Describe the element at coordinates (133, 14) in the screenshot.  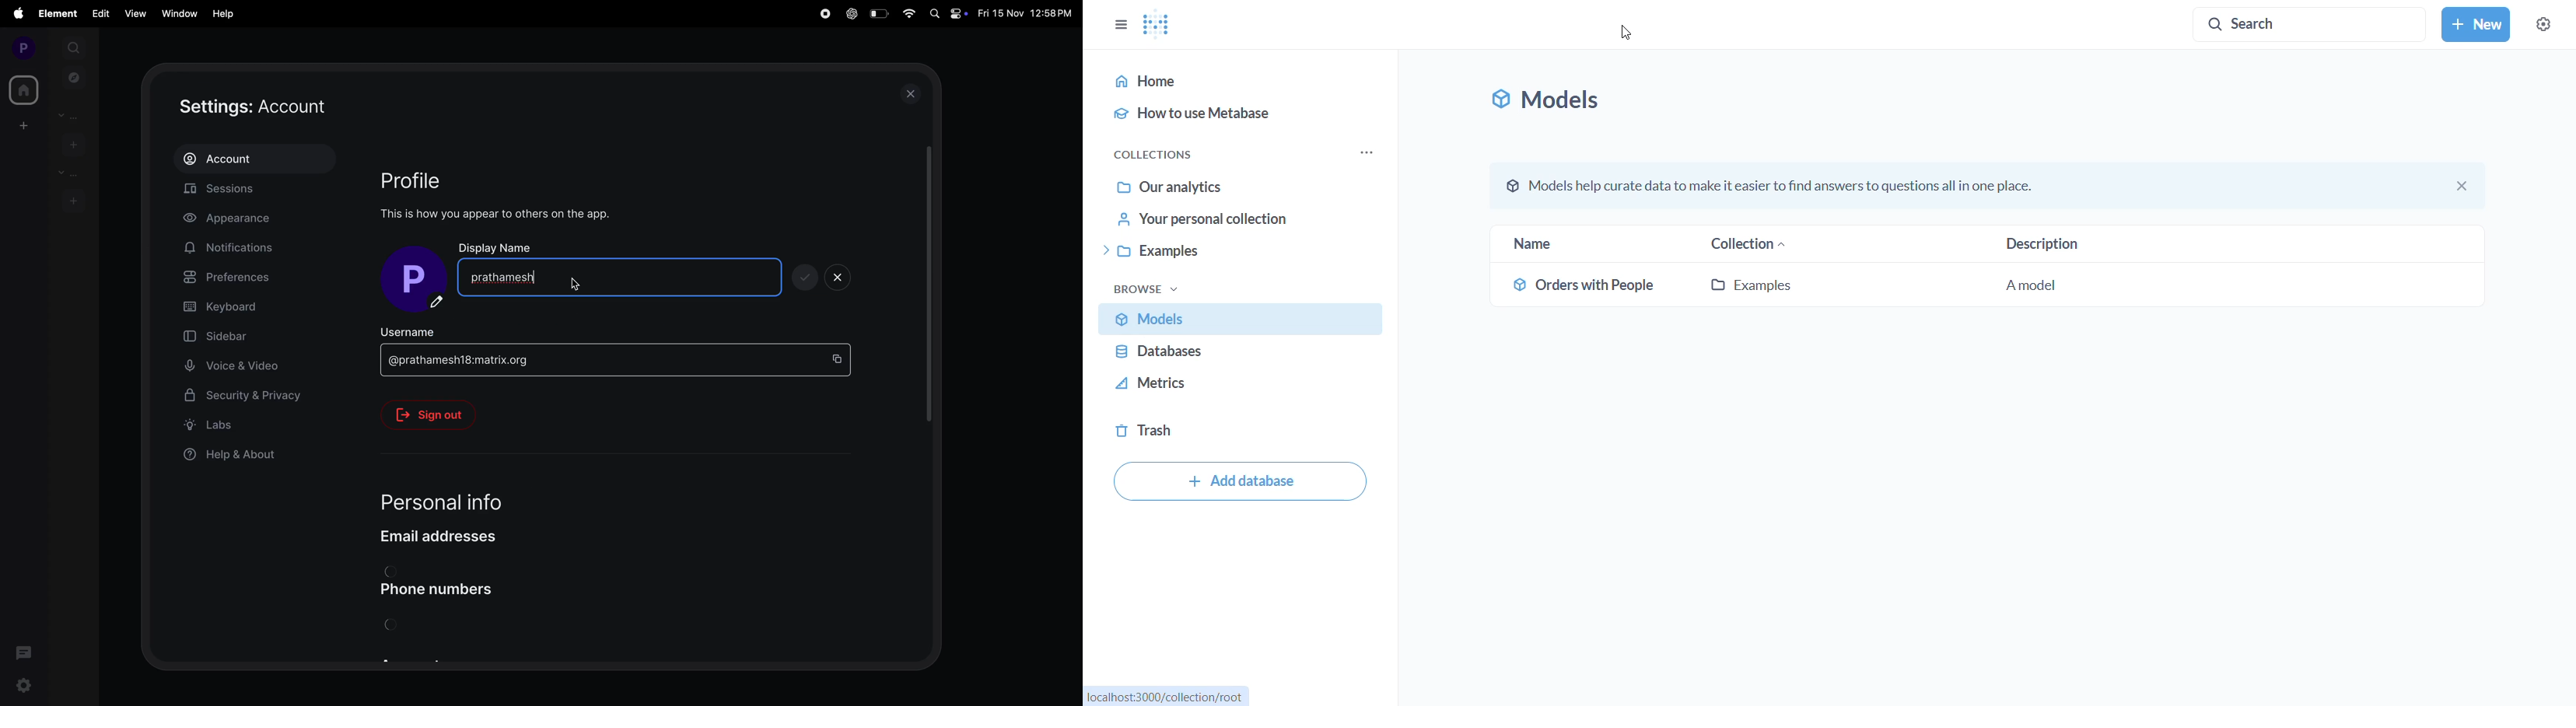
I see `view` at that location.